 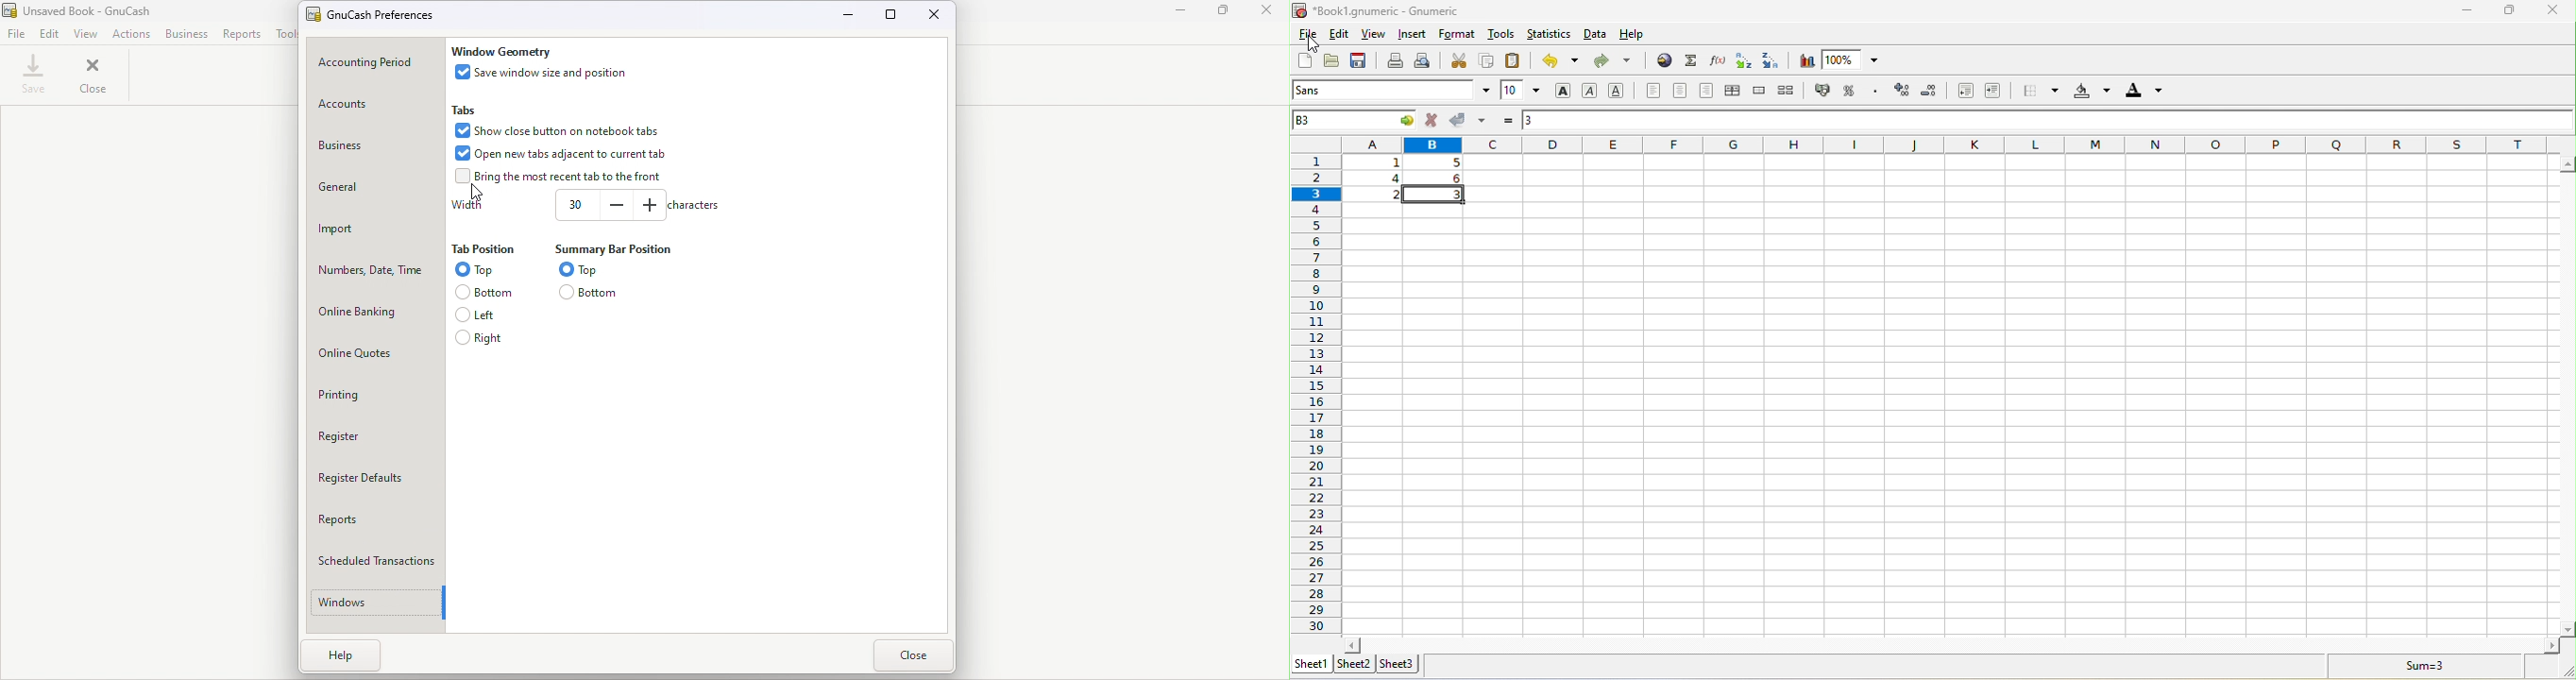 I want to click on accept change, so click(x=1475, y=121).